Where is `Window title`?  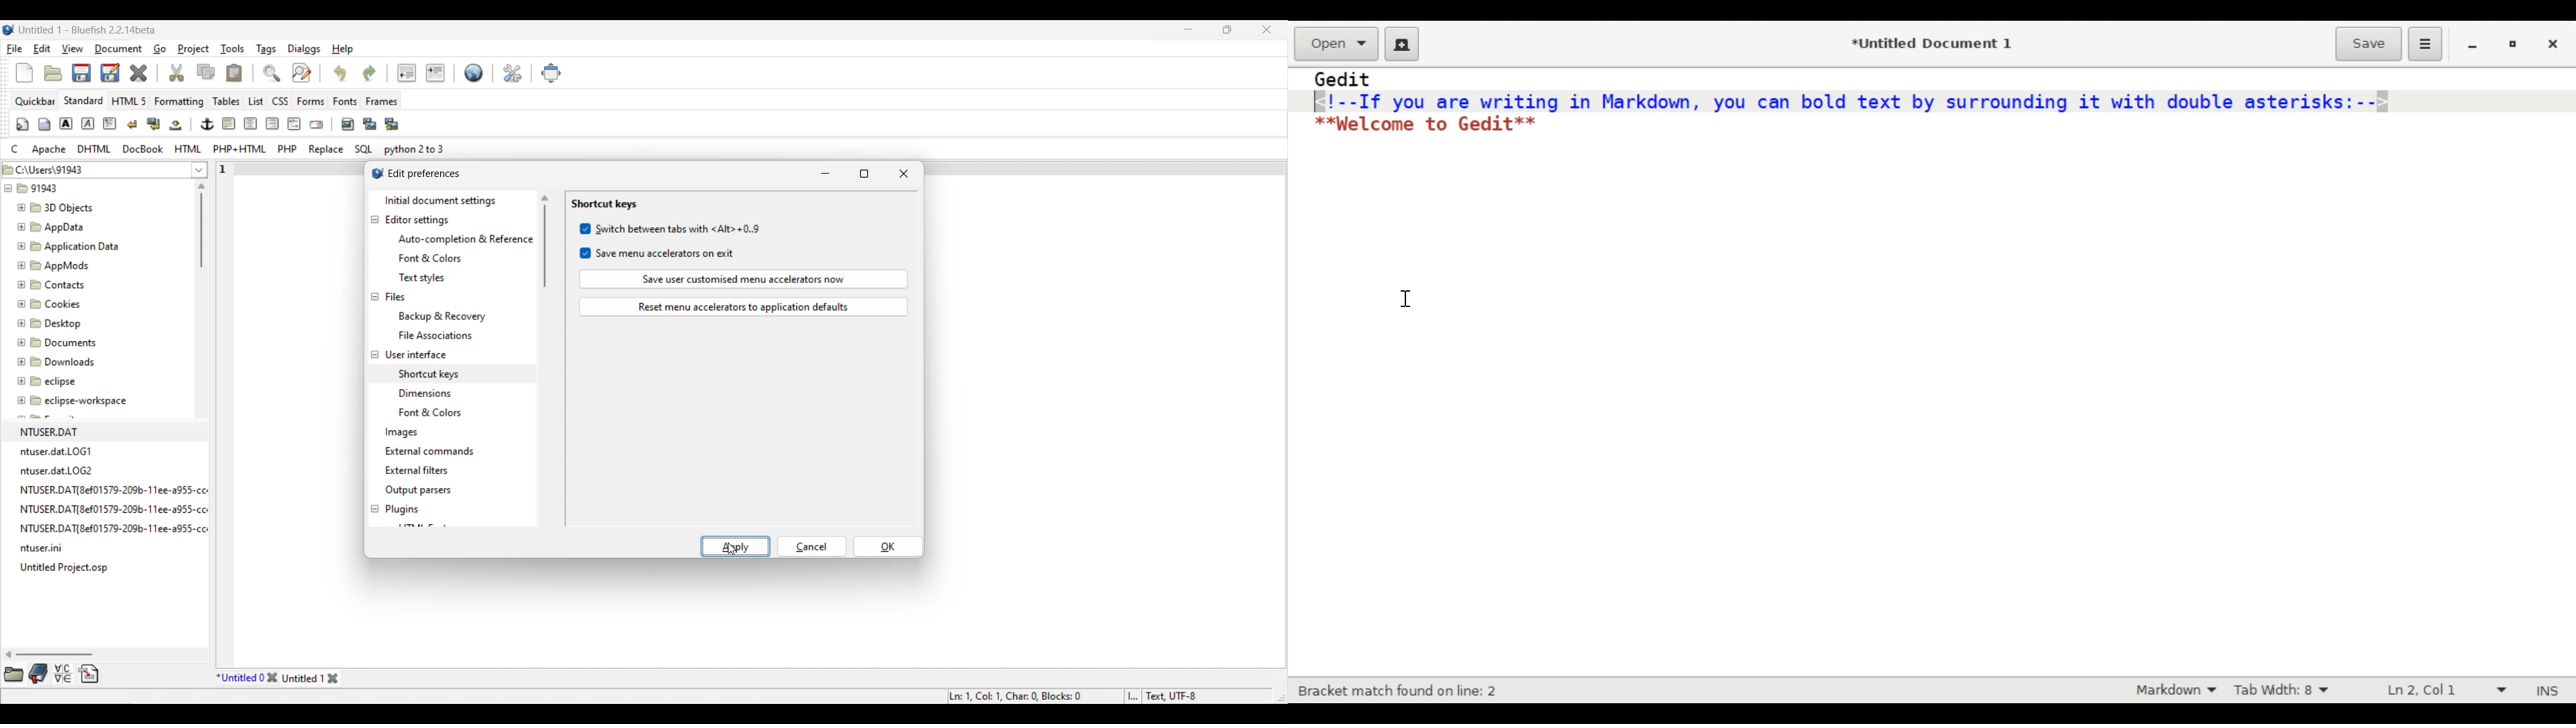
Window title is located at coordinates (425, 173).